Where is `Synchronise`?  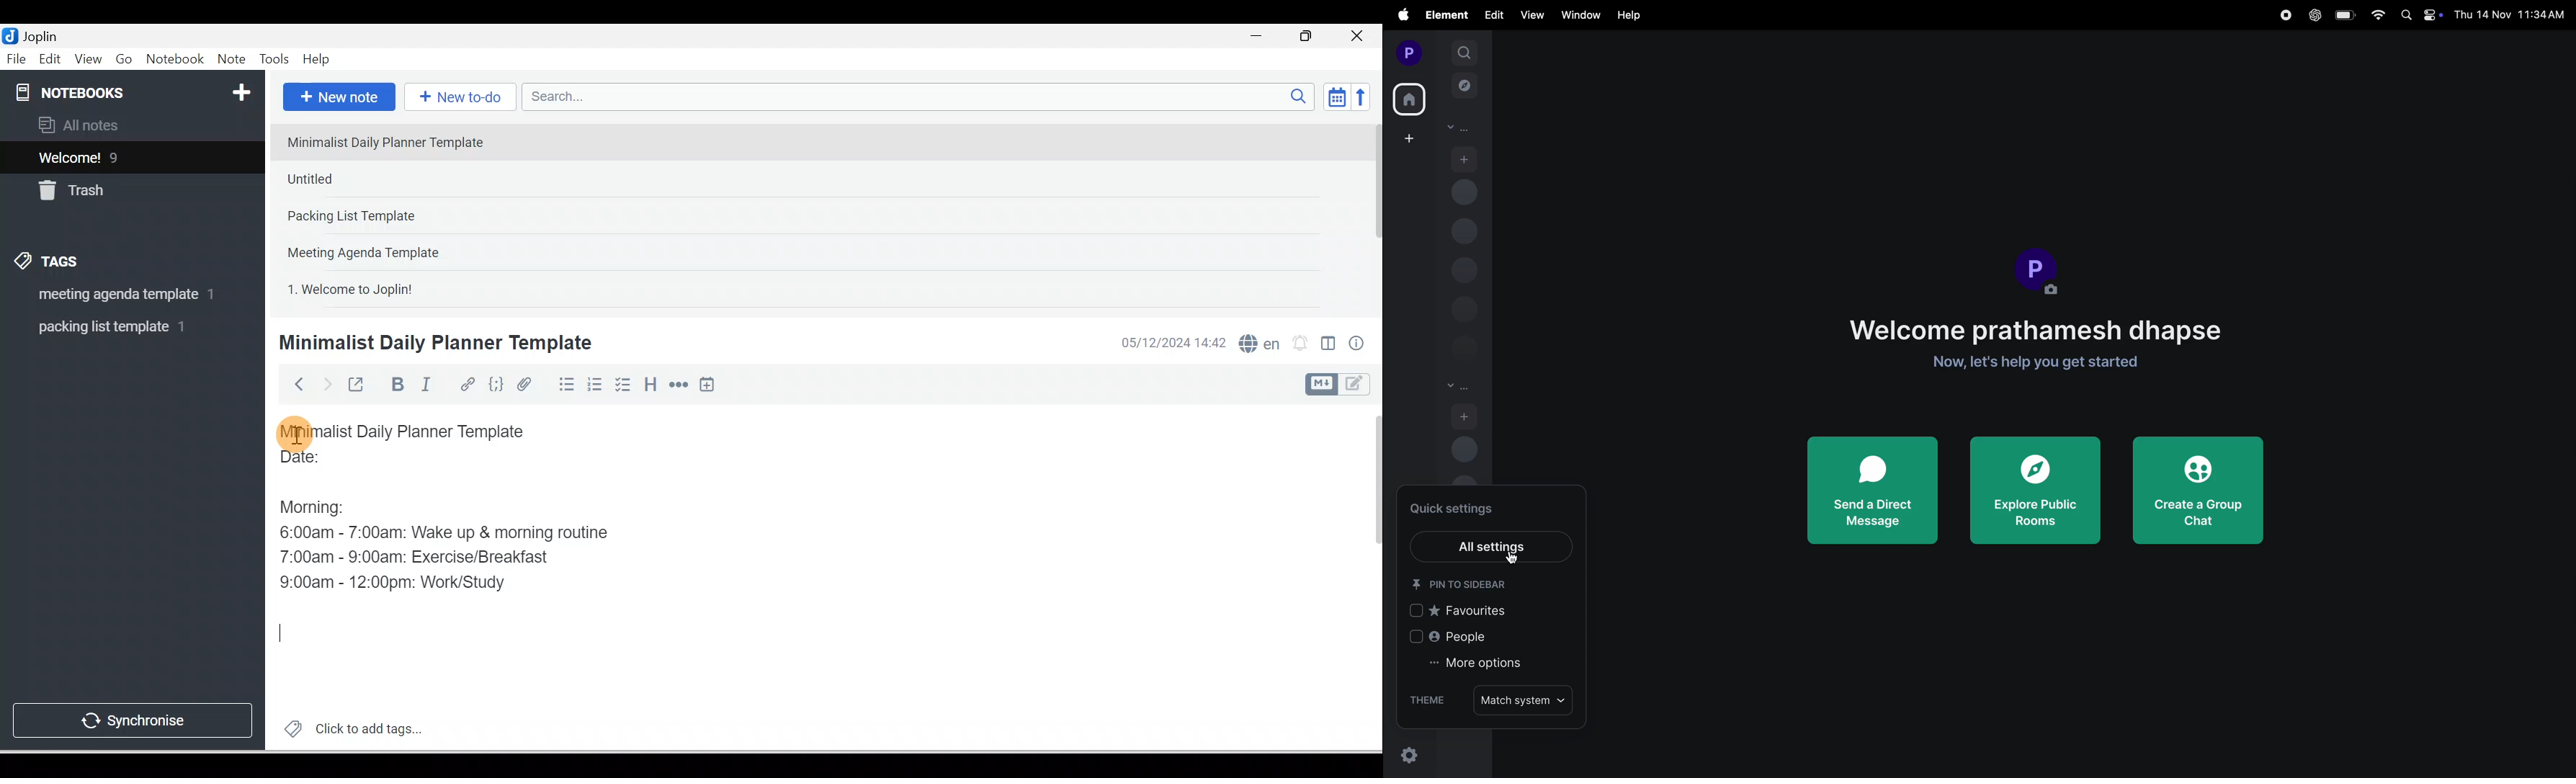
Synchronise is located at coordinates (131, 717).